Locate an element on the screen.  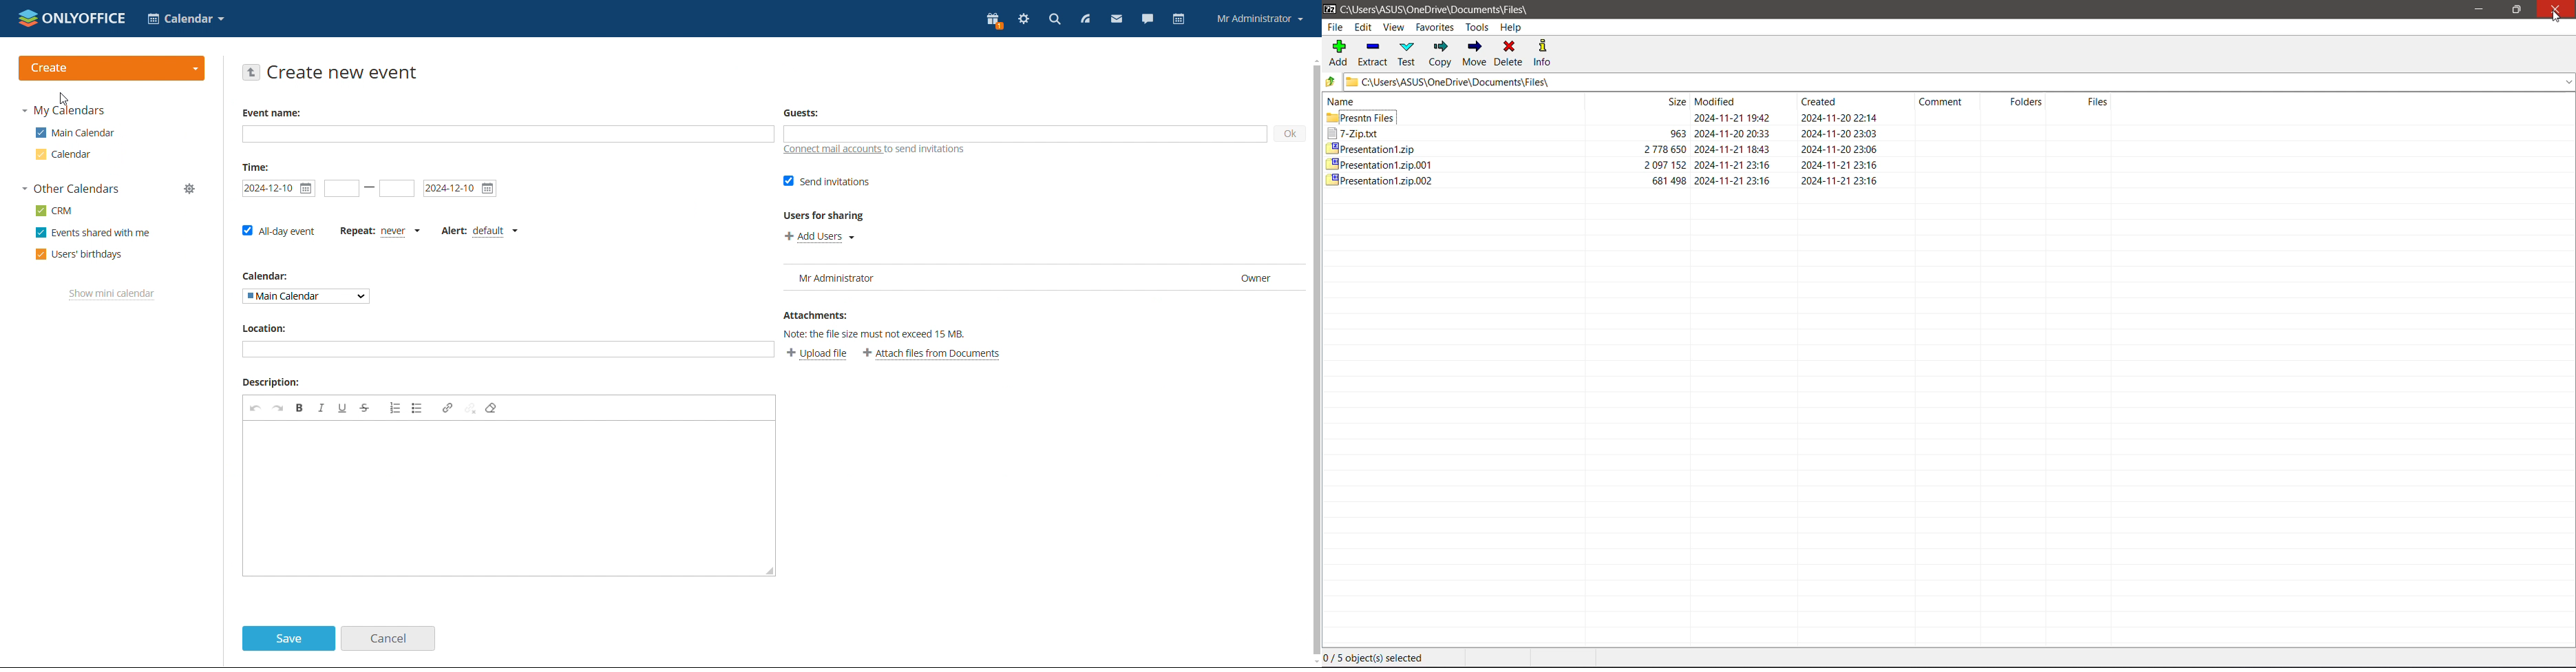
feed is located at coordinates (1085, 20).